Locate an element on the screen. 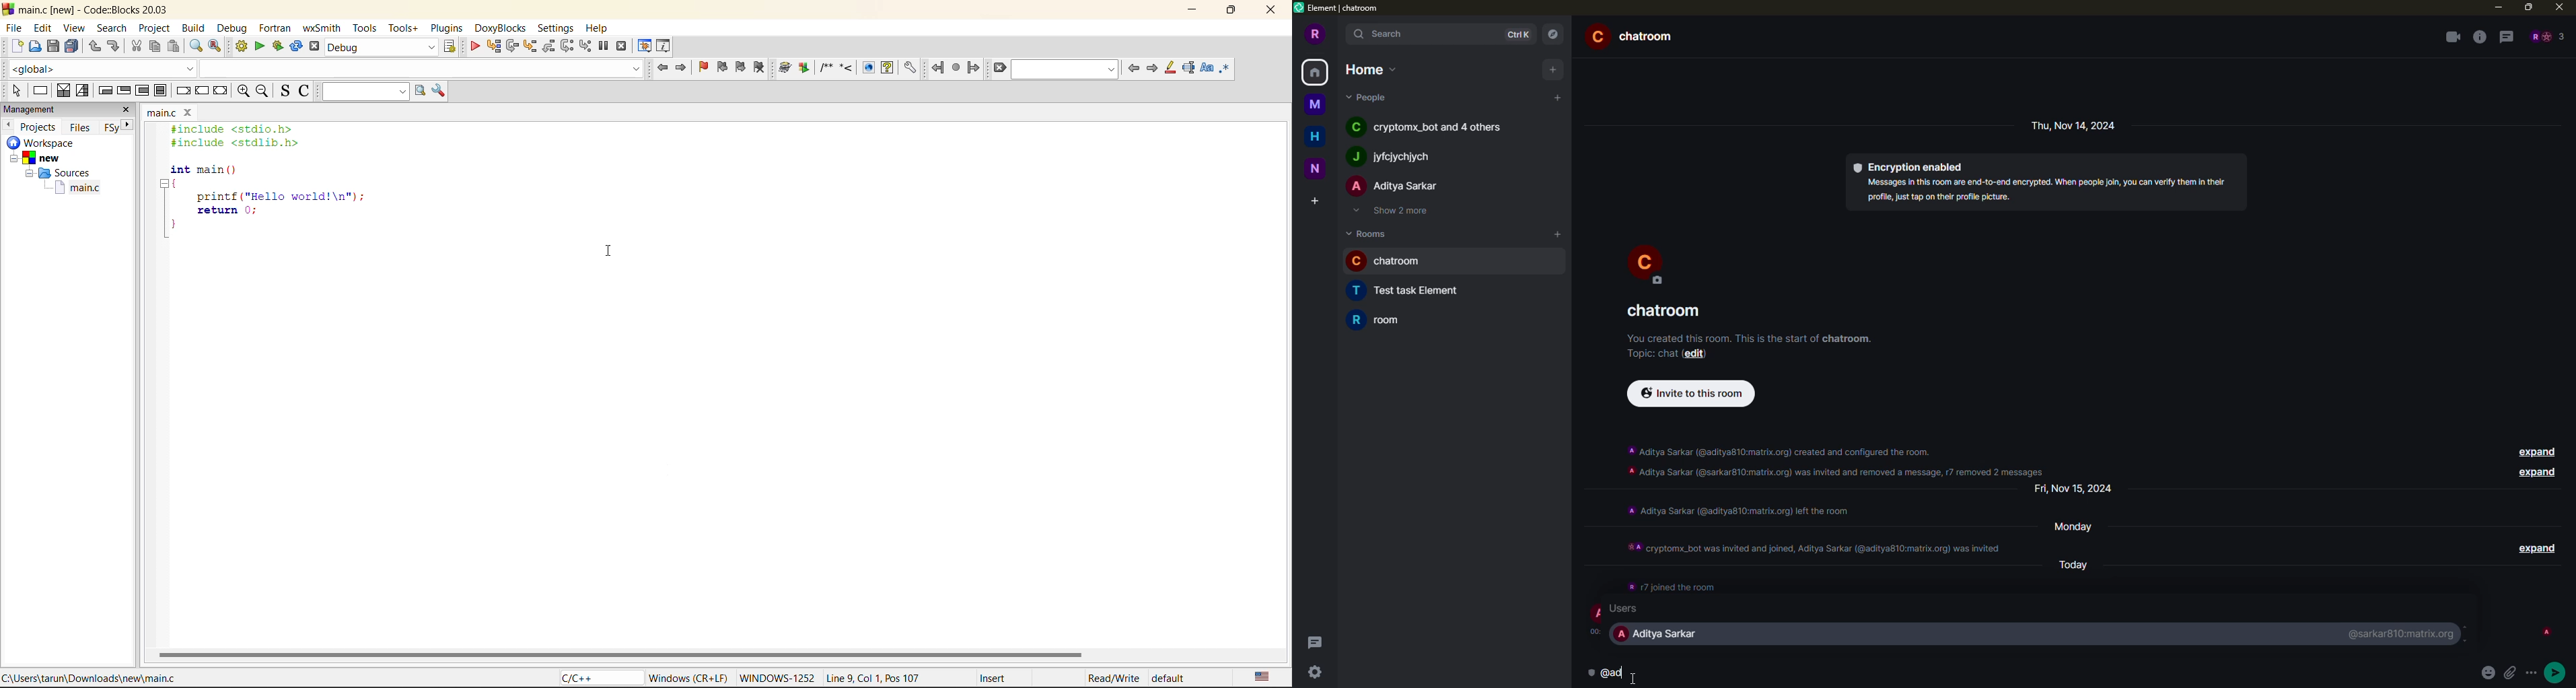 This screenshot has width=2576, height=700. profile is located at coordinates (1598, 613).